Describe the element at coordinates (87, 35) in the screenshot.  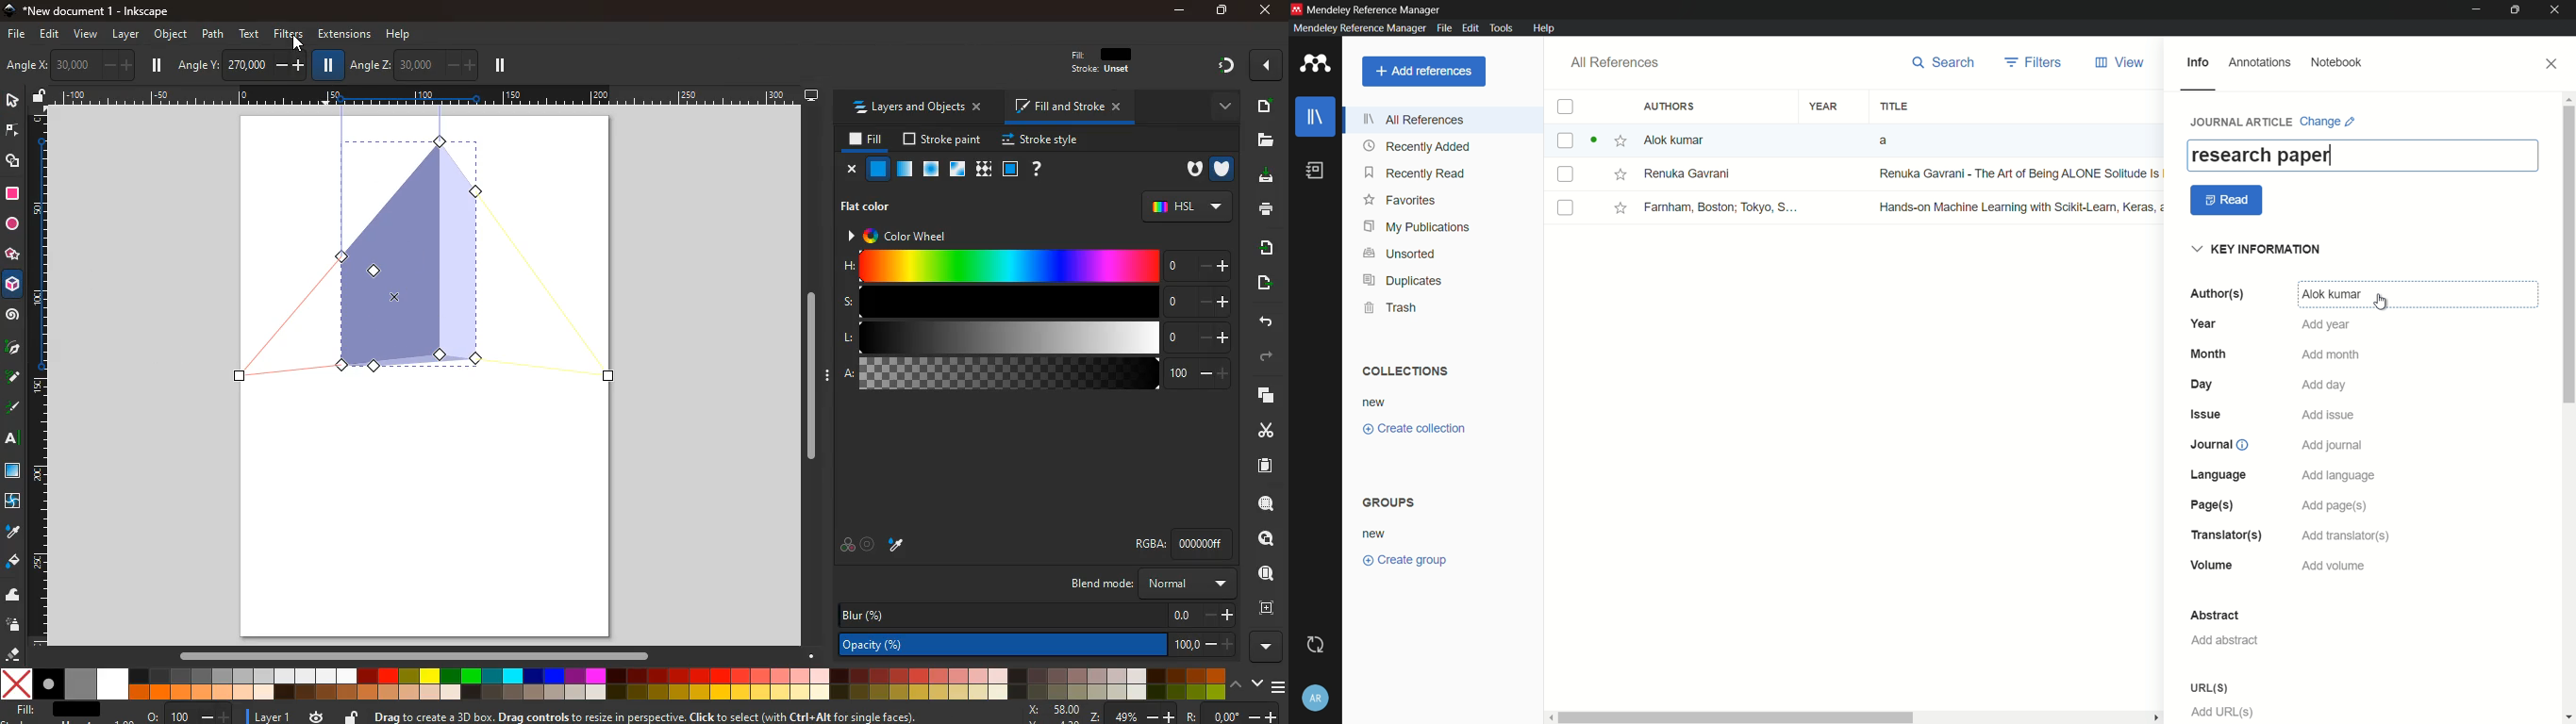
I see `view` at that location.